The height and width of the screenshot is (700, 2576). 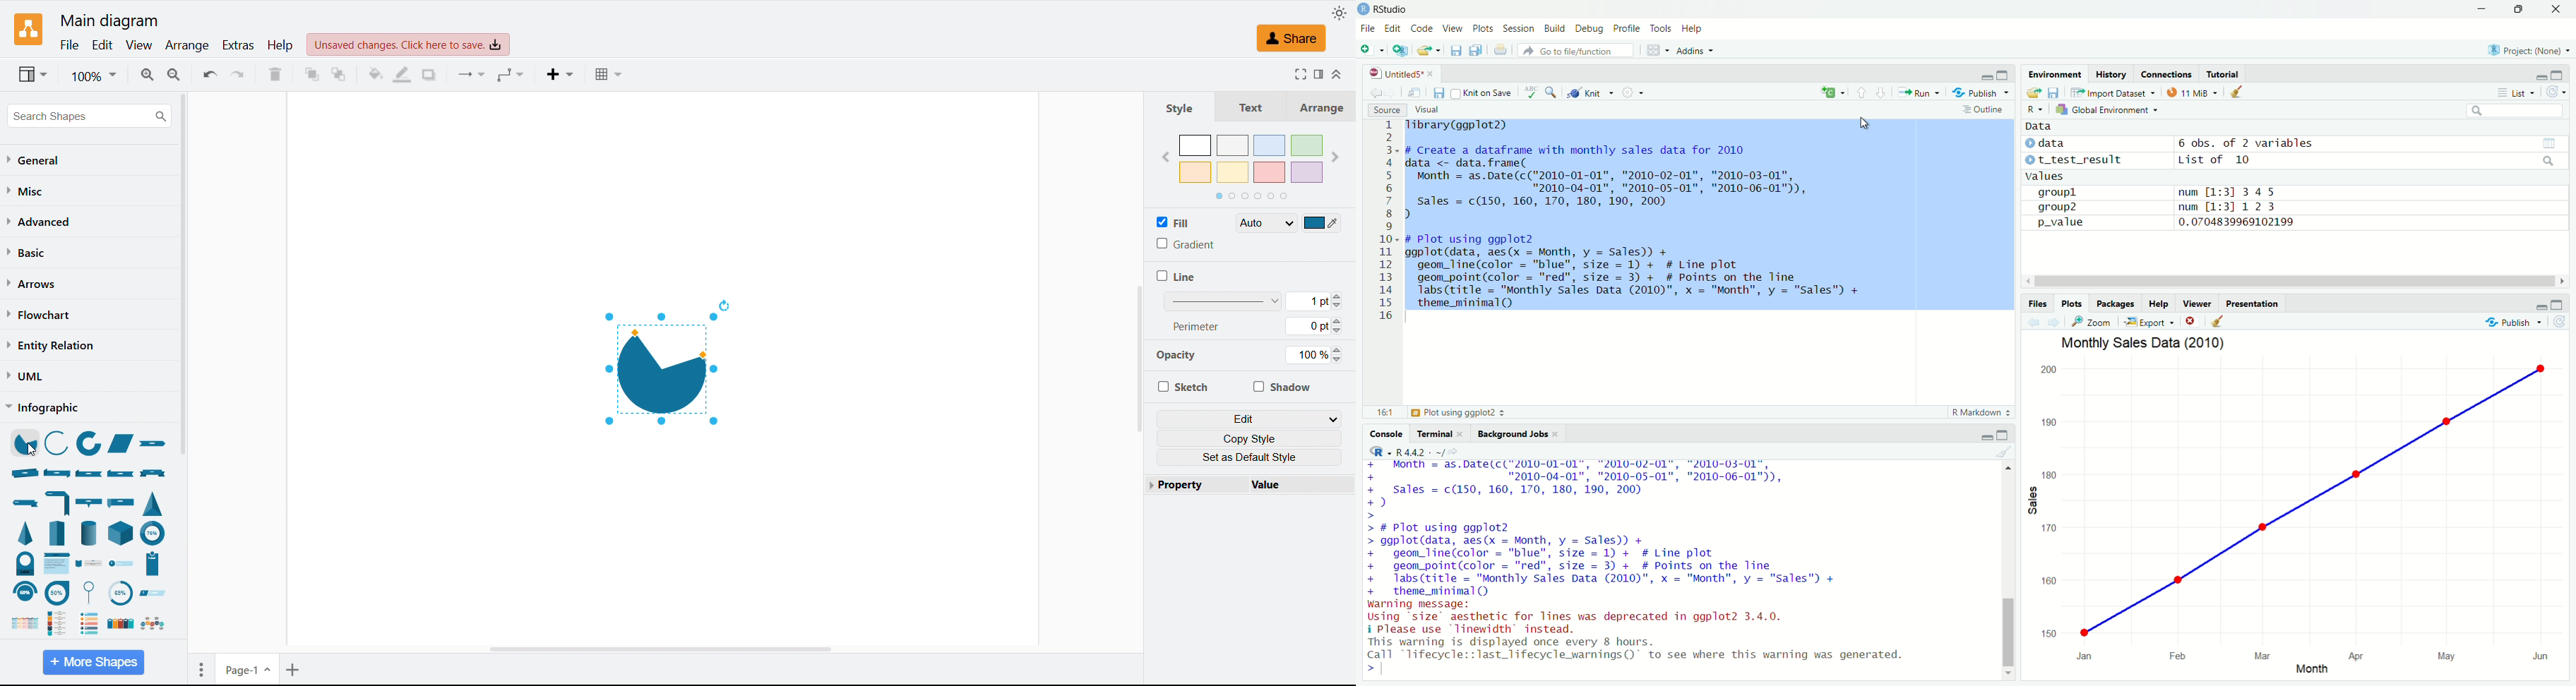 What do you see at coordinates (1519, 434) in the screenshot?
I see `Background Jobs` at bounding box center [1519, 434].